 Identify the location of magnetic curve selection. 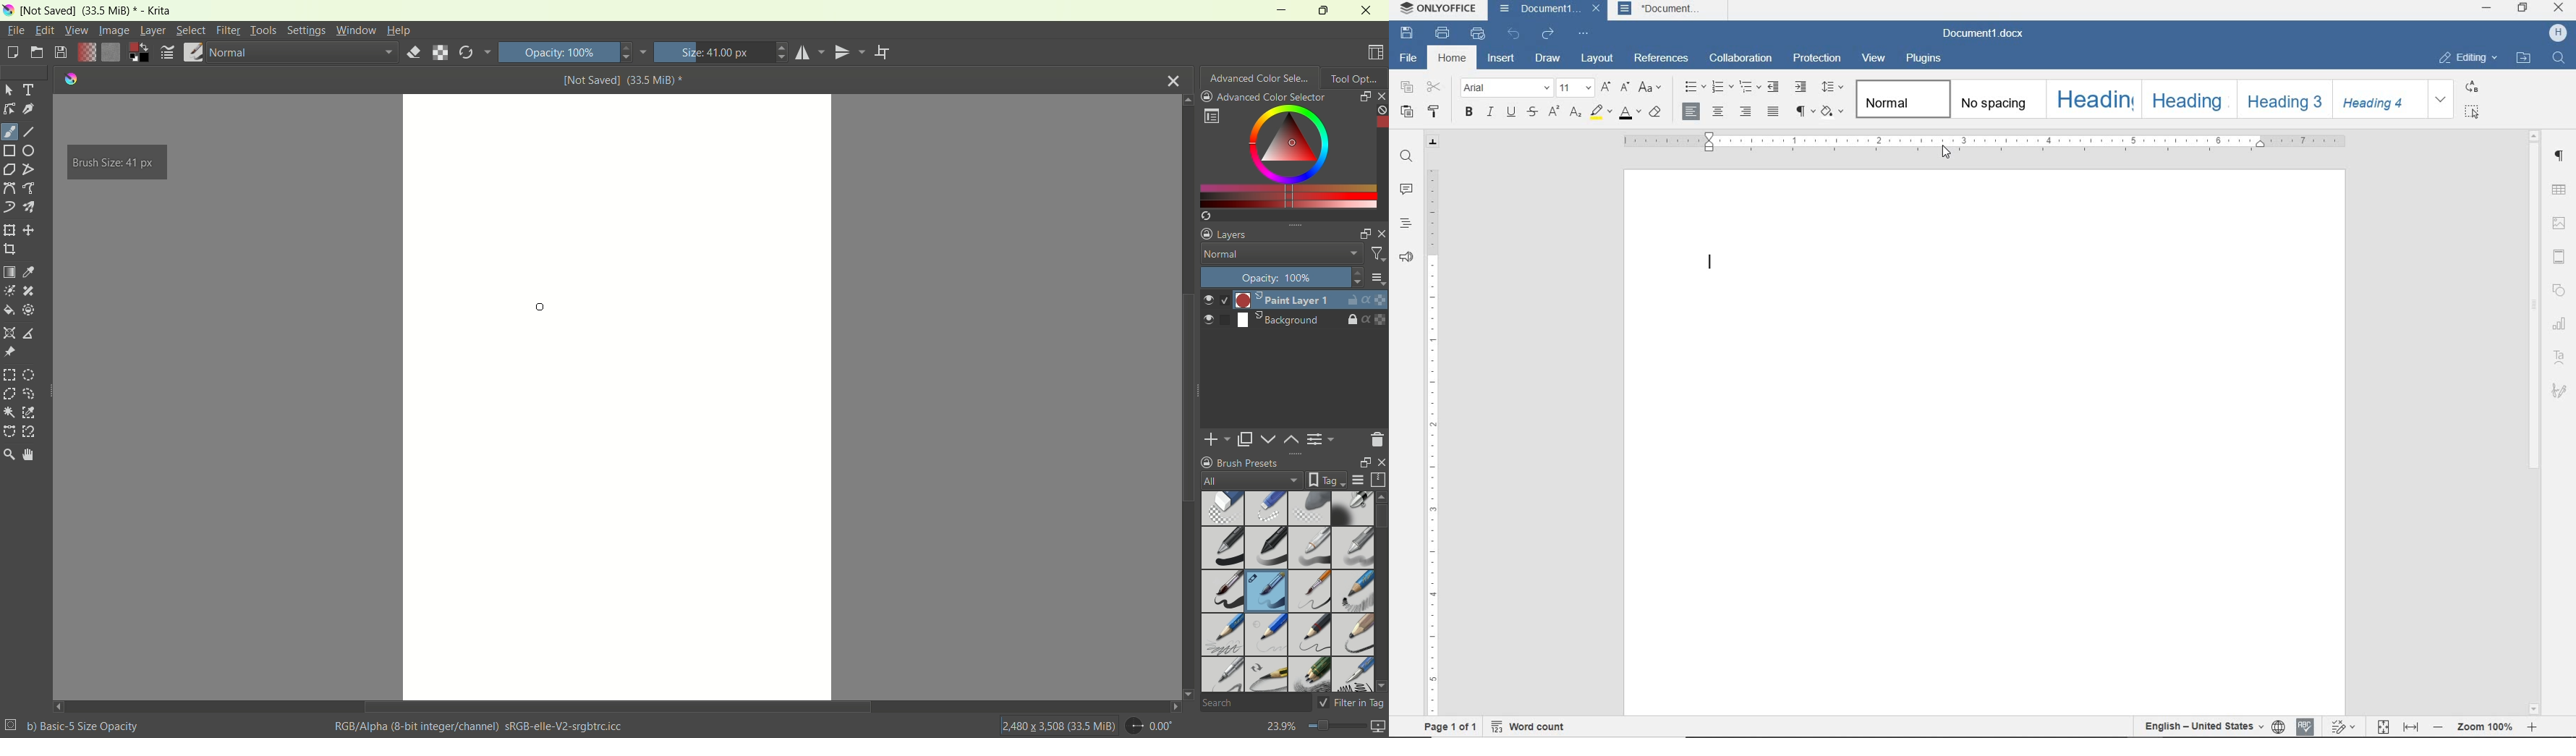
(30, 432).